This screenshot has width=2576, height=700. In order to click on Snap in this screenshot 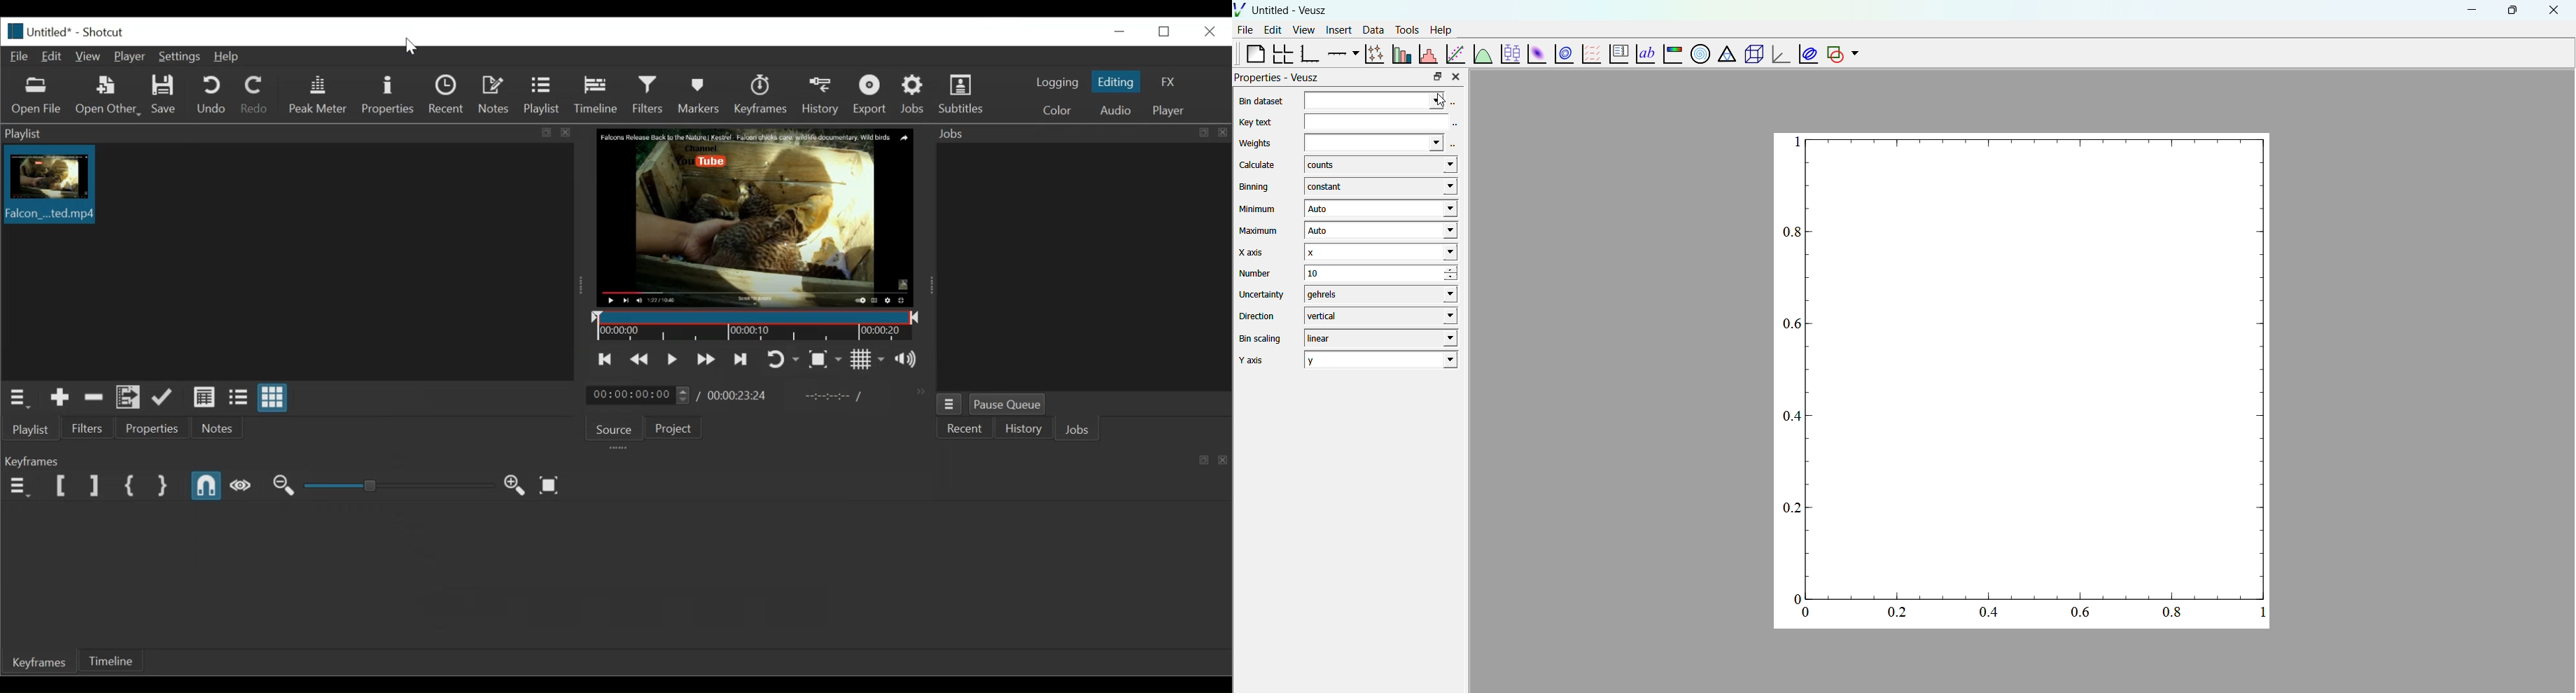, I will do `click(206, 487)`.